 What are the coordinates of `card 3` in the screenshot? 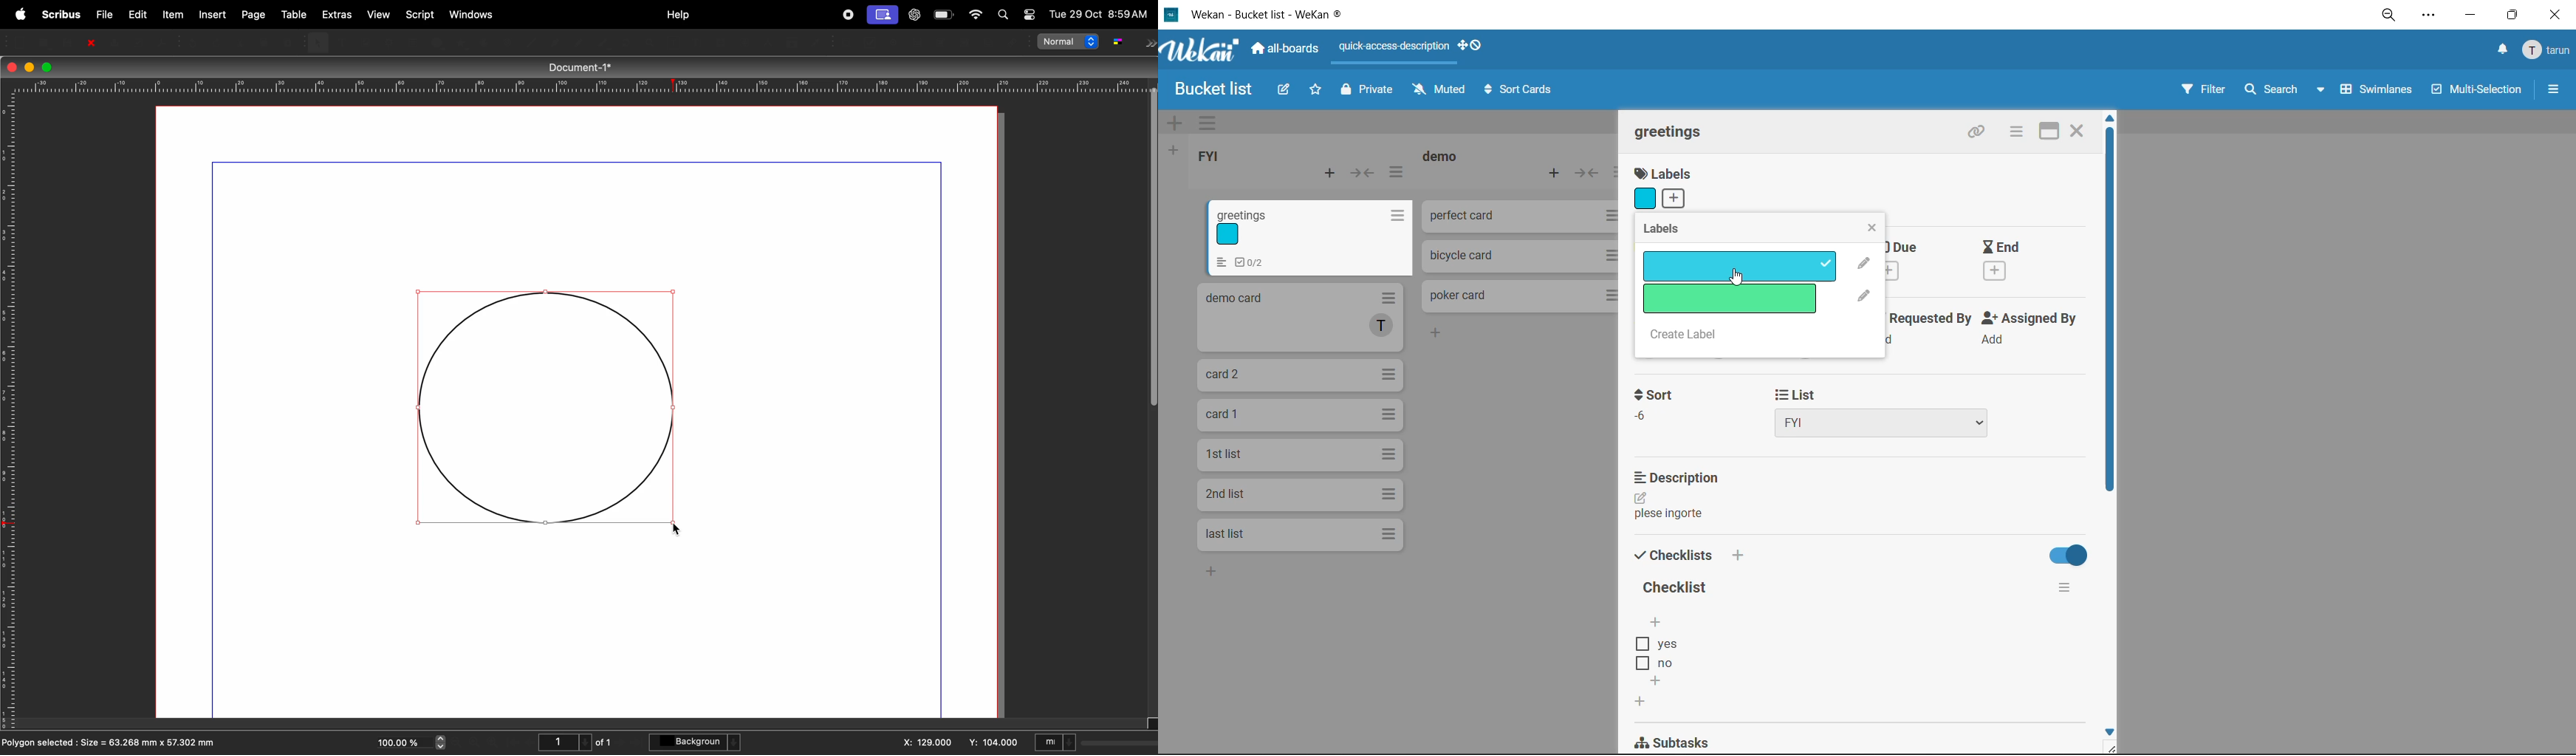 It's located at (1300, 373).